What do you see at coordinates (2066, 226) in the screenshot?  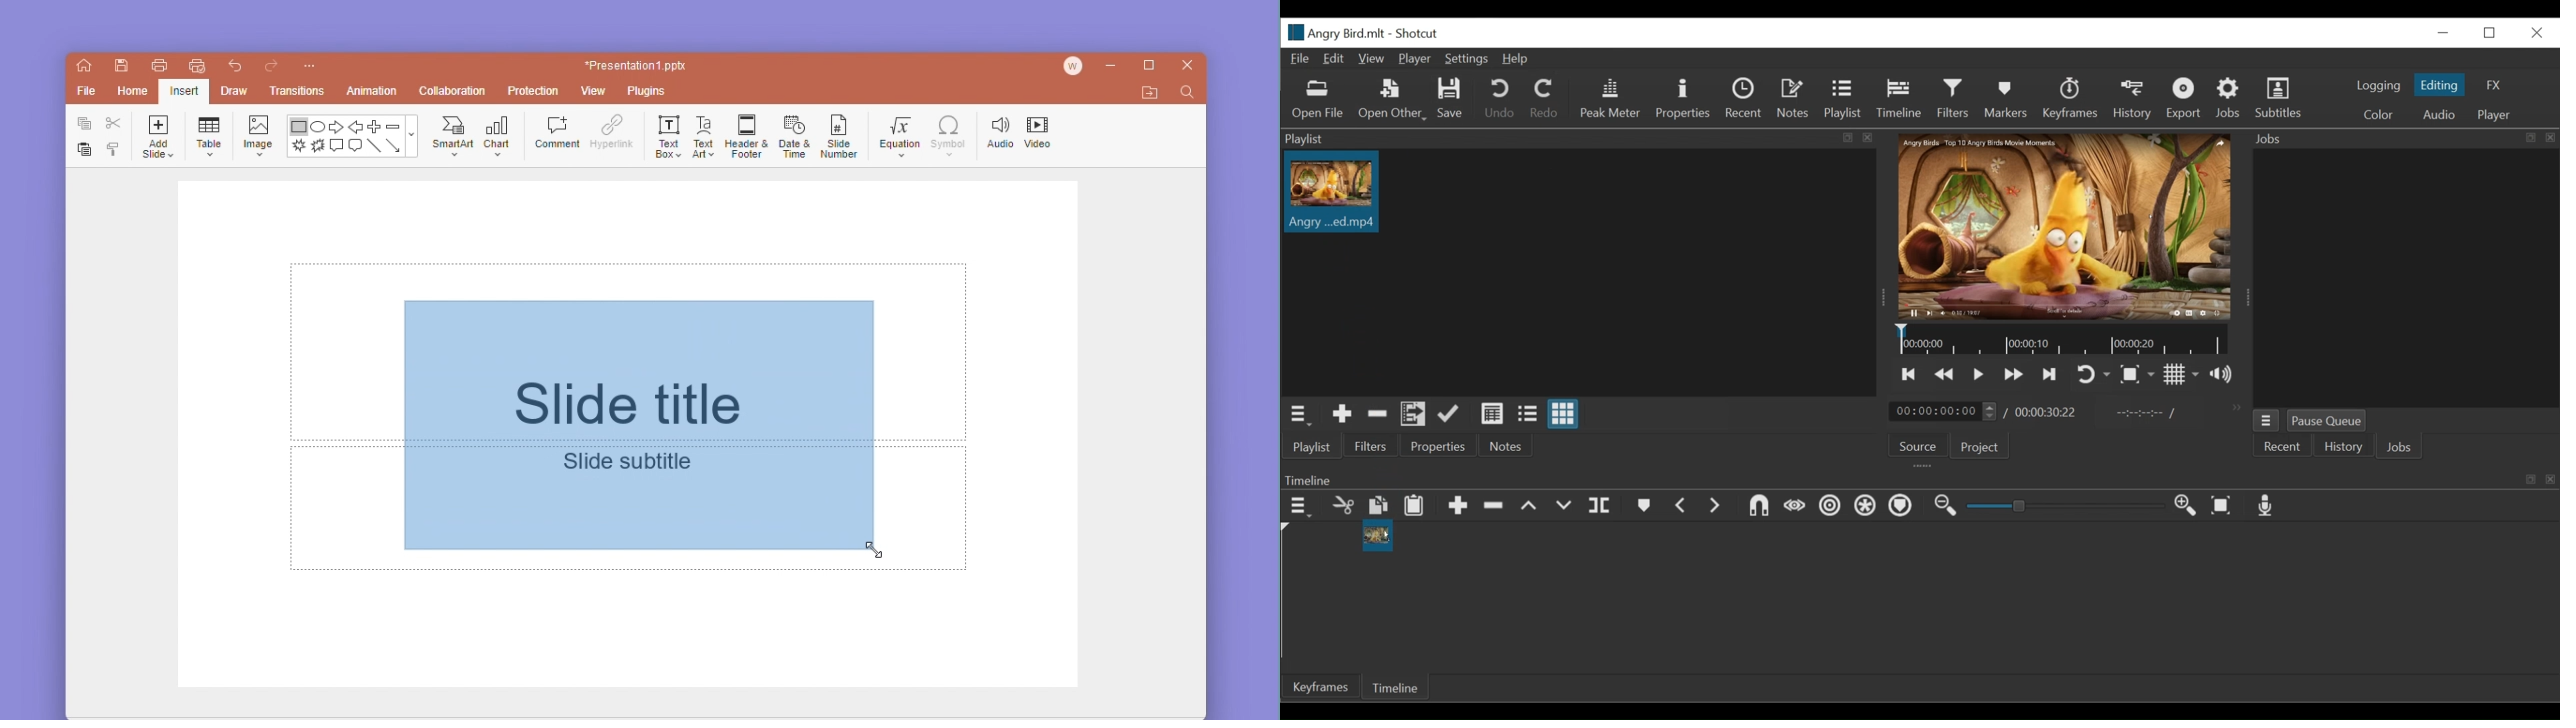 I see `Media Viewer` at bounding box center [2066, 226].